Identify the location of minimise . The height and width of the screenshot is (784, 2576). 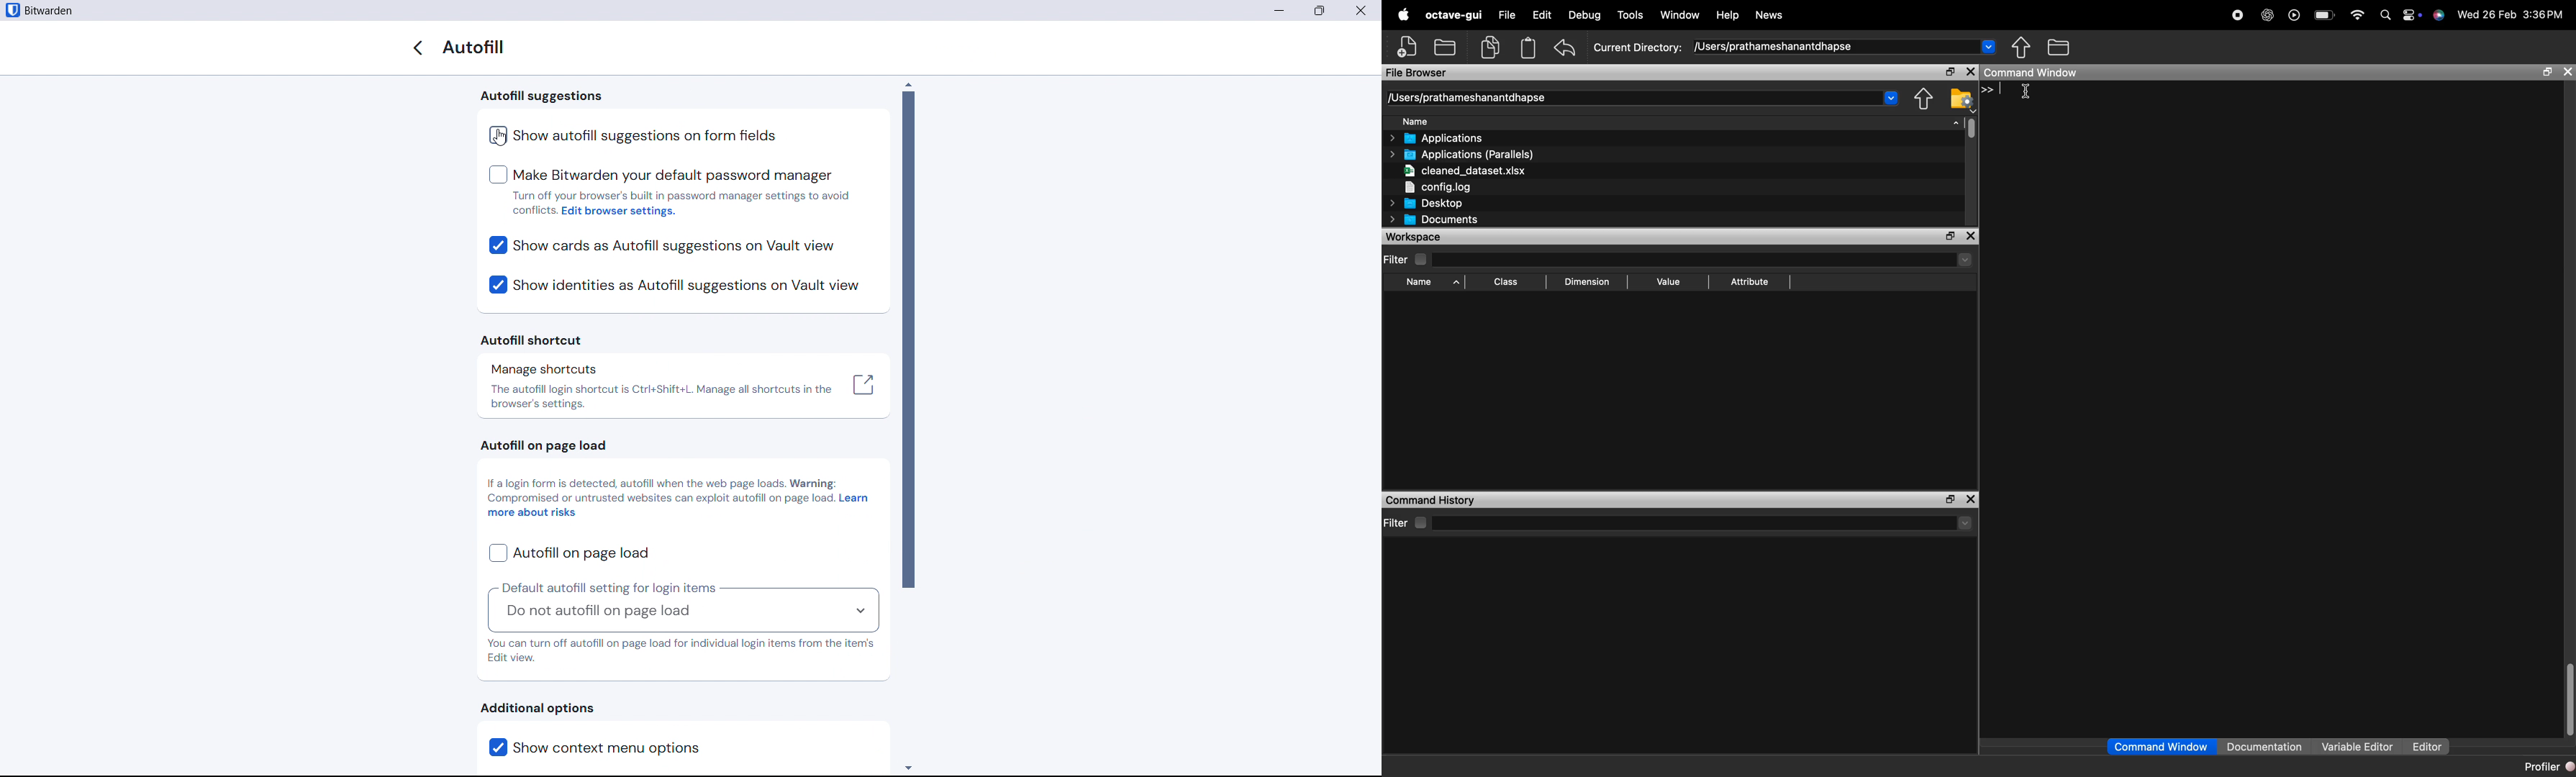
(1278, 11).